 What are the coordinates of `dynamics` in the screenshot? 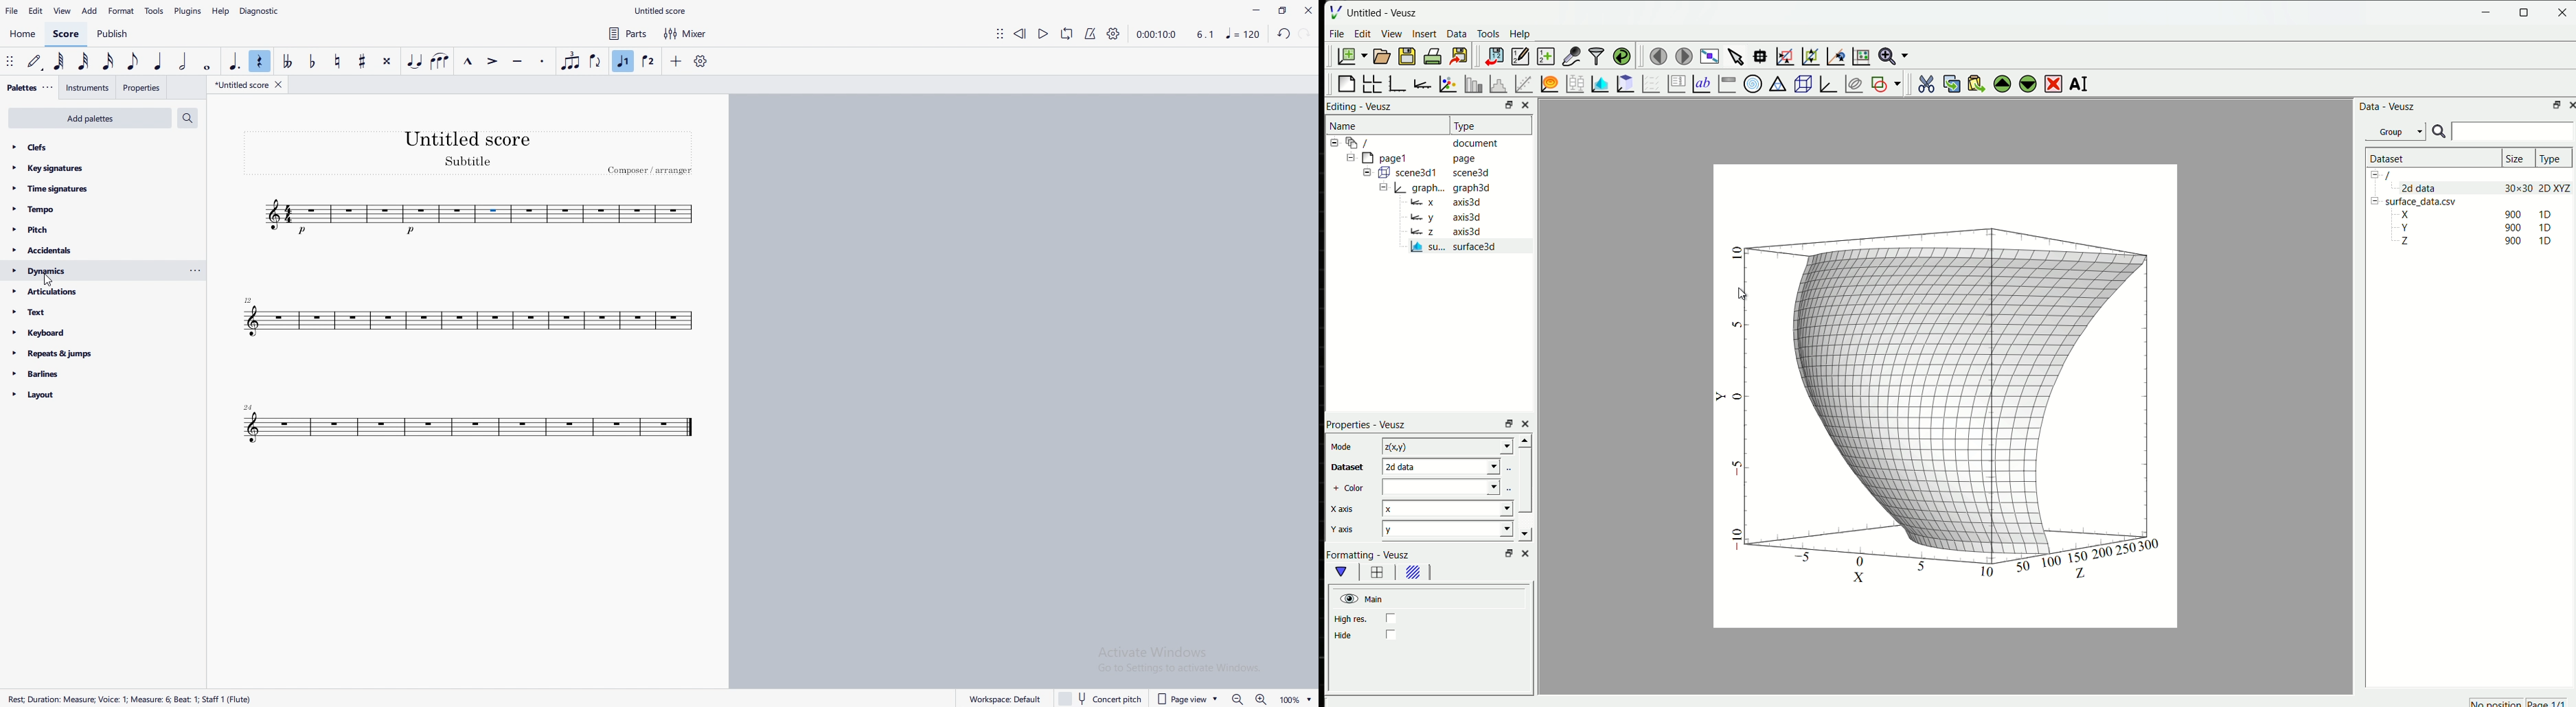 It's located at (103, 270).